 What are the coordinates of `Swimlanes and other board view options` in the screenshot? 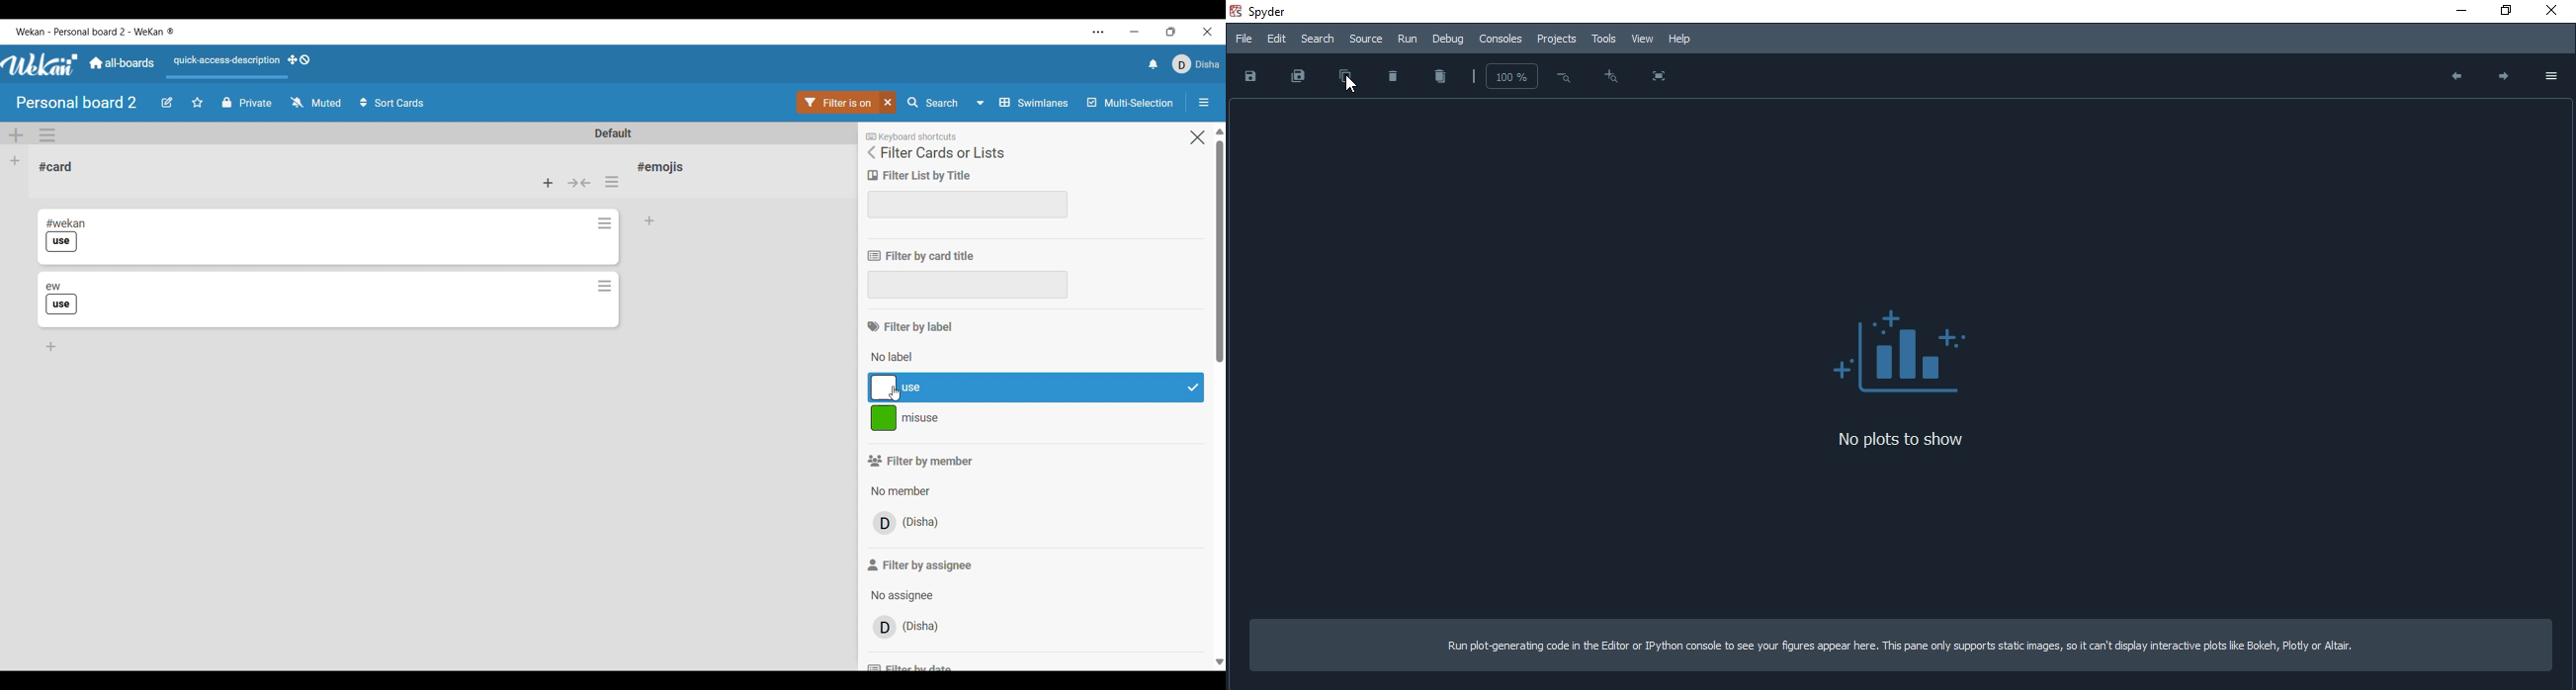 It's located at (1022, 102).